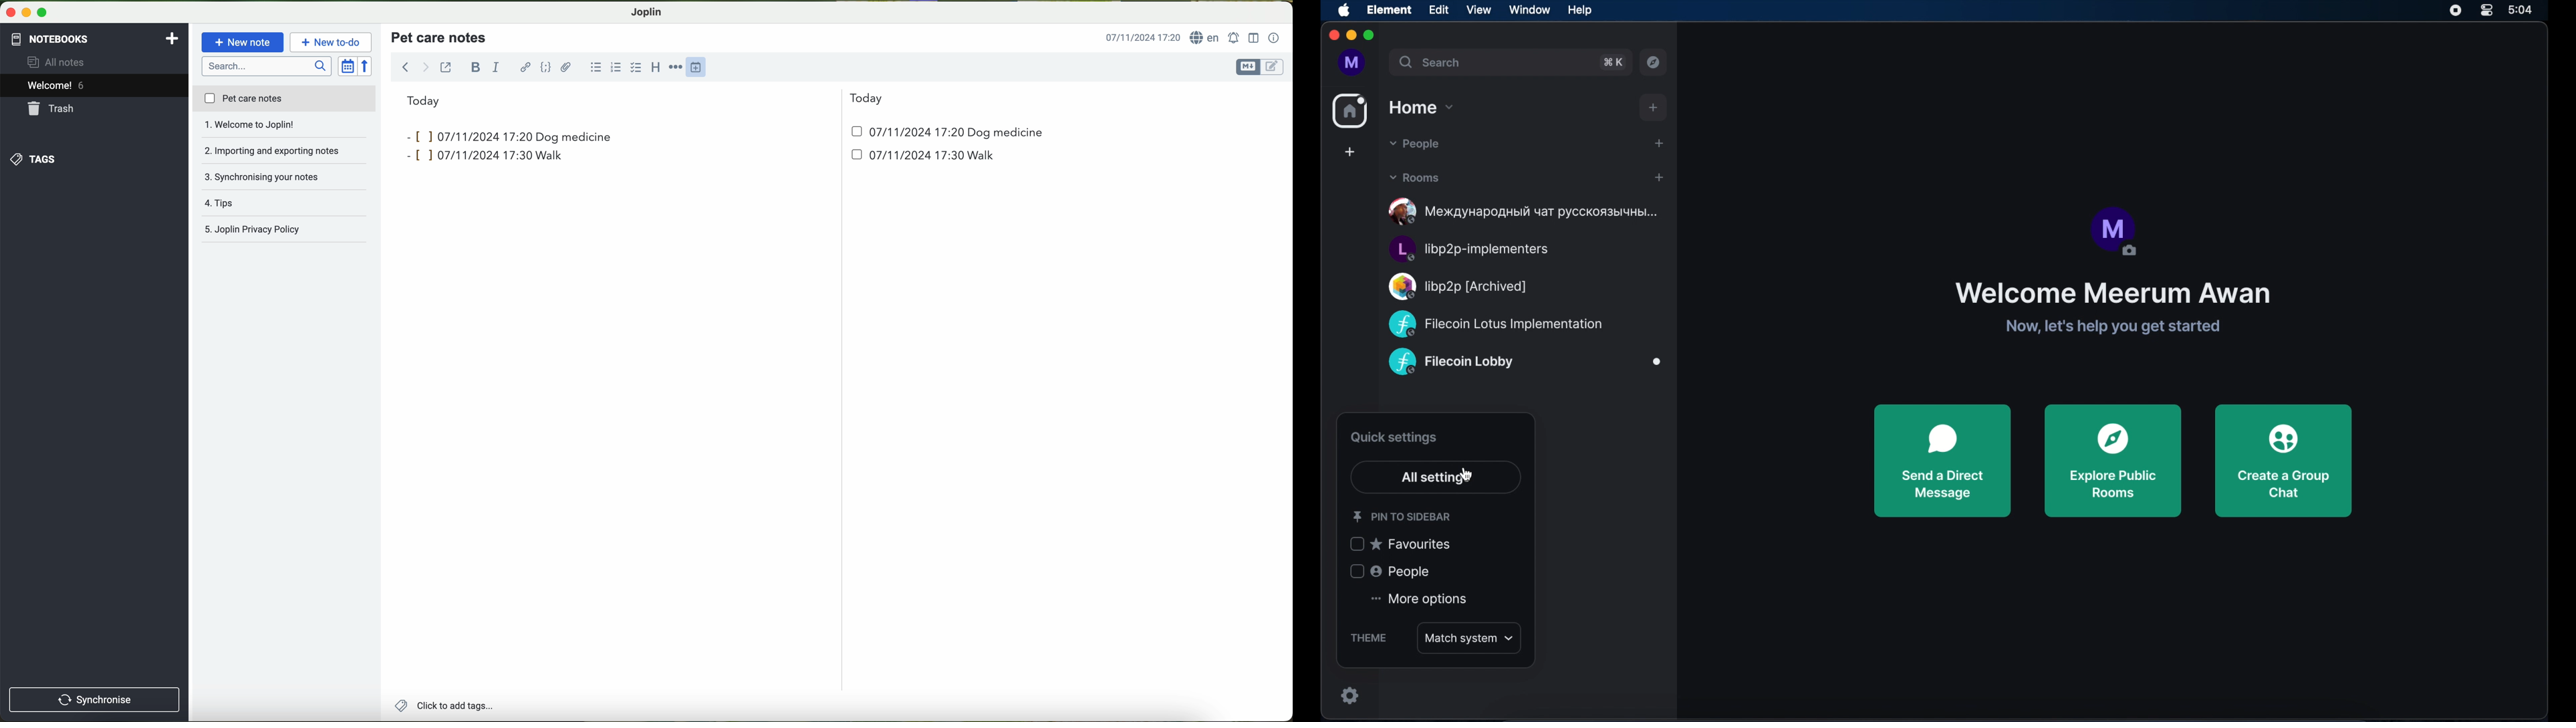  What do you see at coordinates (279, 231) in the screenshot?
I see `joplin privacy policy` at bounding box center [279, 231].